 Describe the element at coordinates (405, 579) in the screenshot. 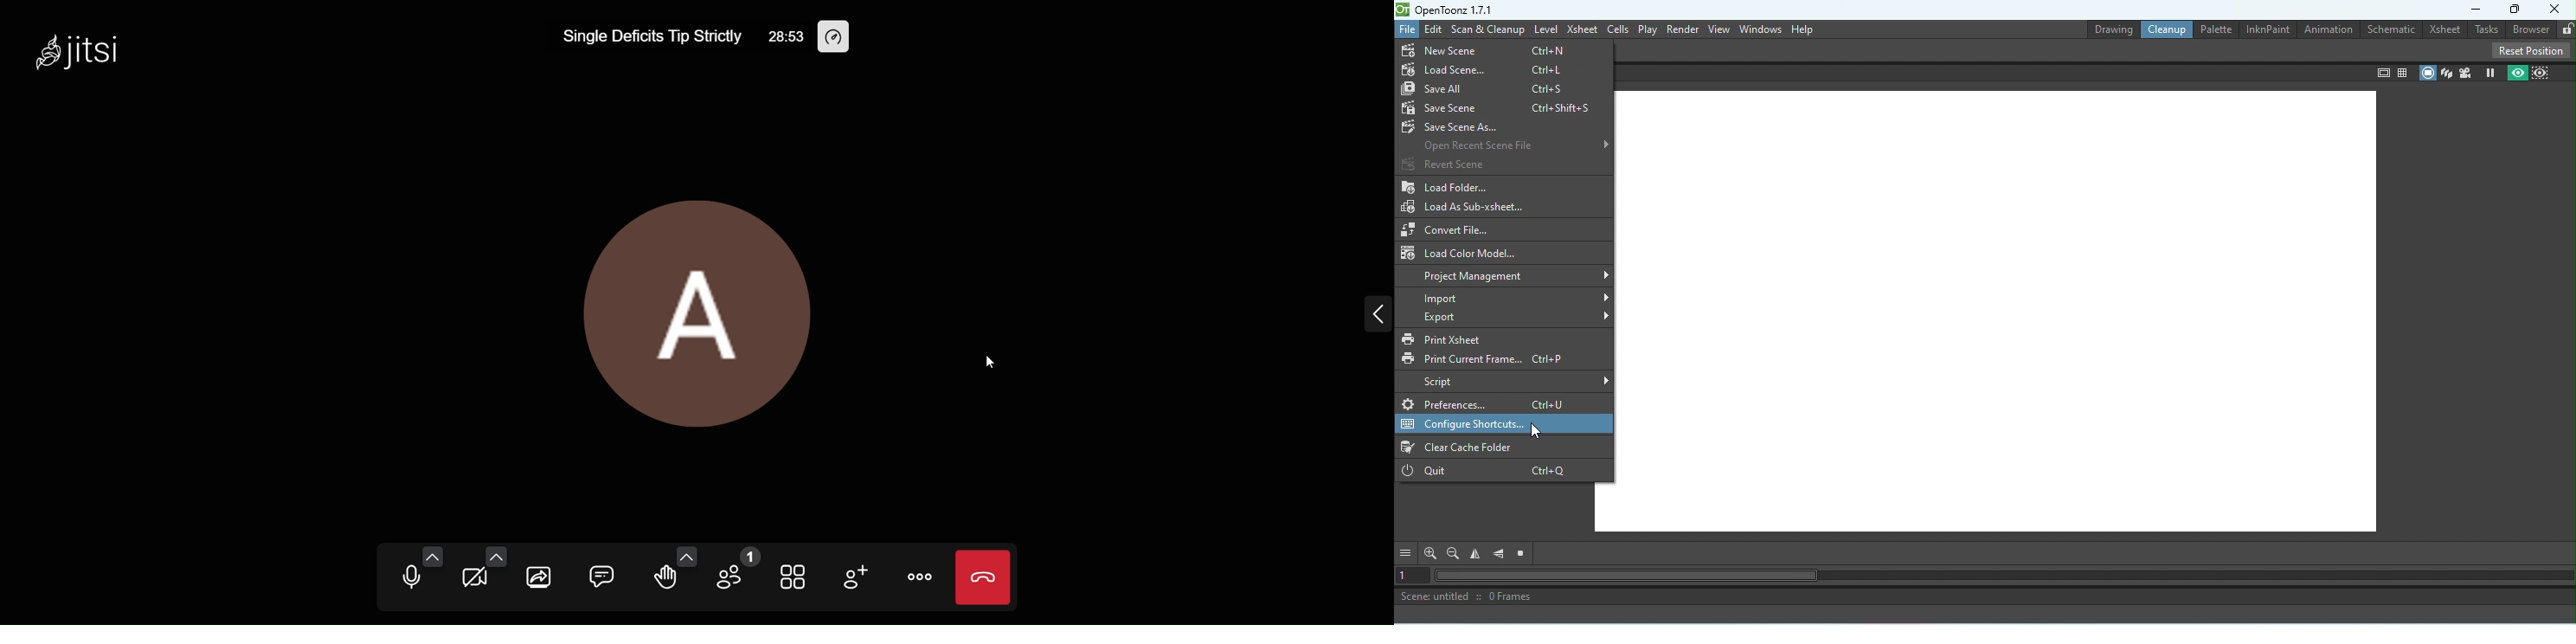

I see `mute microphone` at that location.